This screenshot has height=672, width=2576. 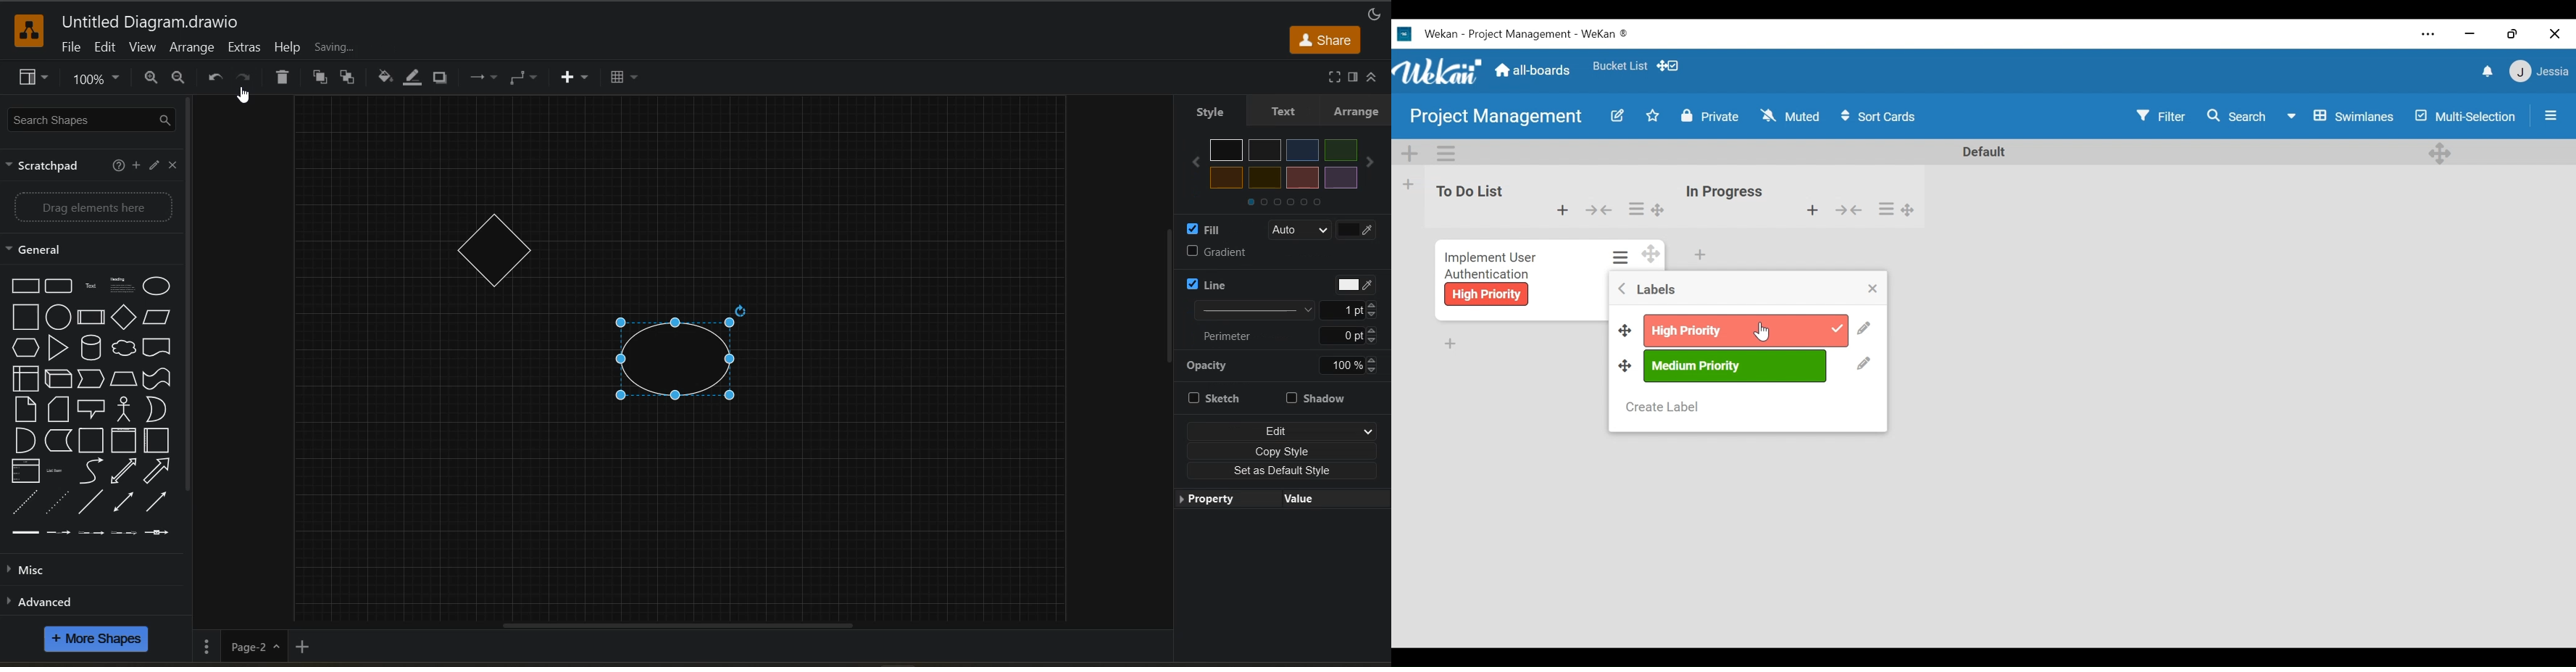 What do you see at coordinates (1726, 192) in the screenshot?
I see `In Progress` at bounding box center [1726, 192].